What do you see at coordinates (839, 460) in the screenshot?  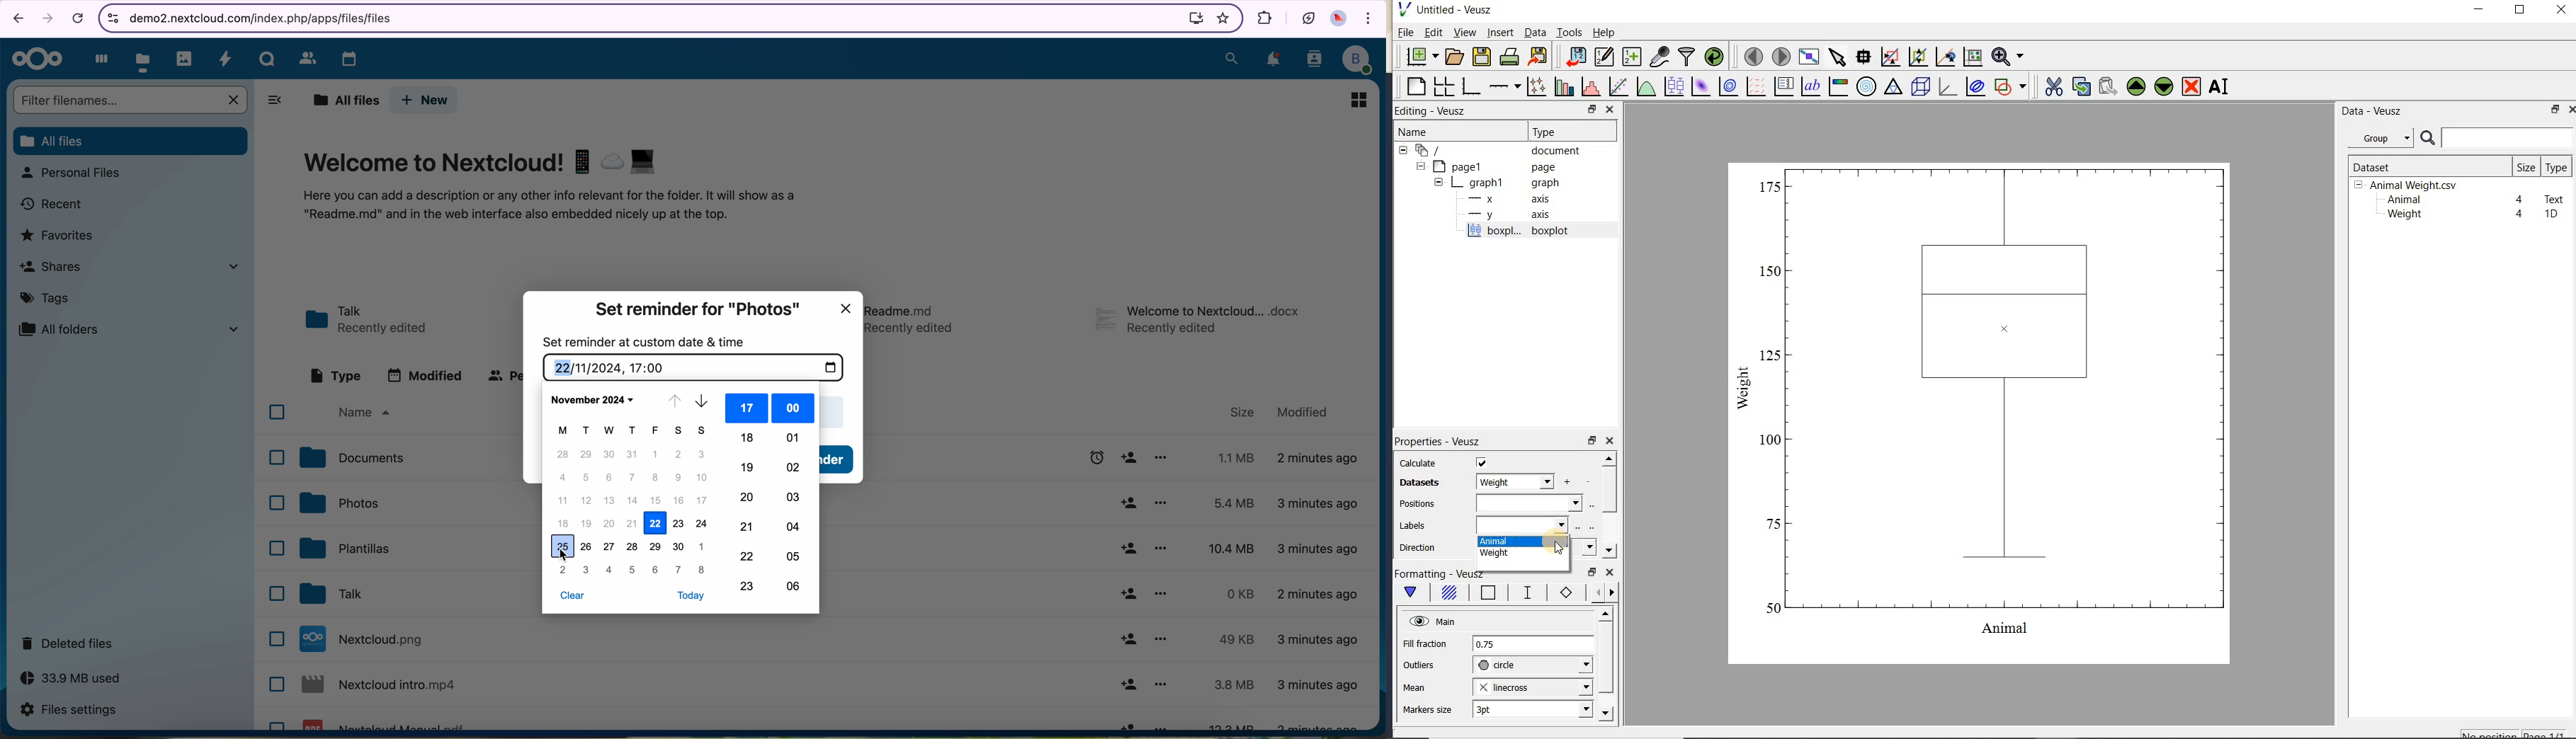 I see `half button` at bounding box center [839, 460].